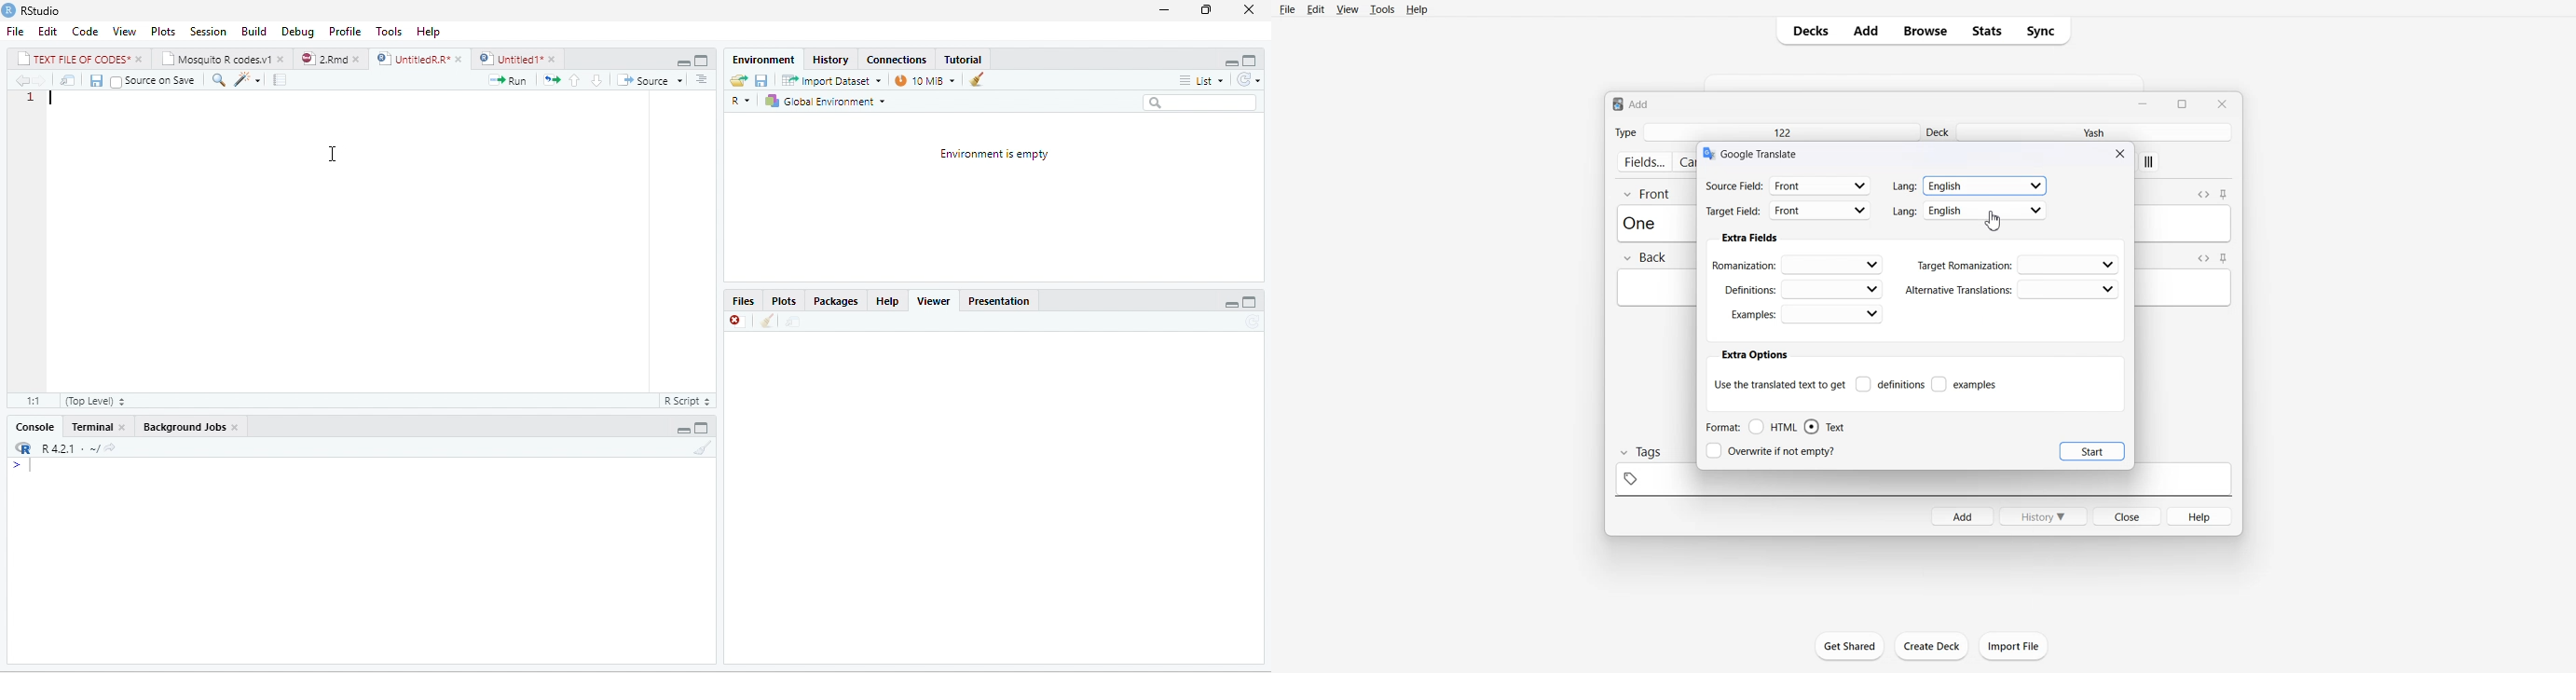 This screenshot has width=2576, height=700. What do you see at coordinates (574, 79) in the screenshot?
I see `go to previous section/chunk` at bounding box center [574, 79].